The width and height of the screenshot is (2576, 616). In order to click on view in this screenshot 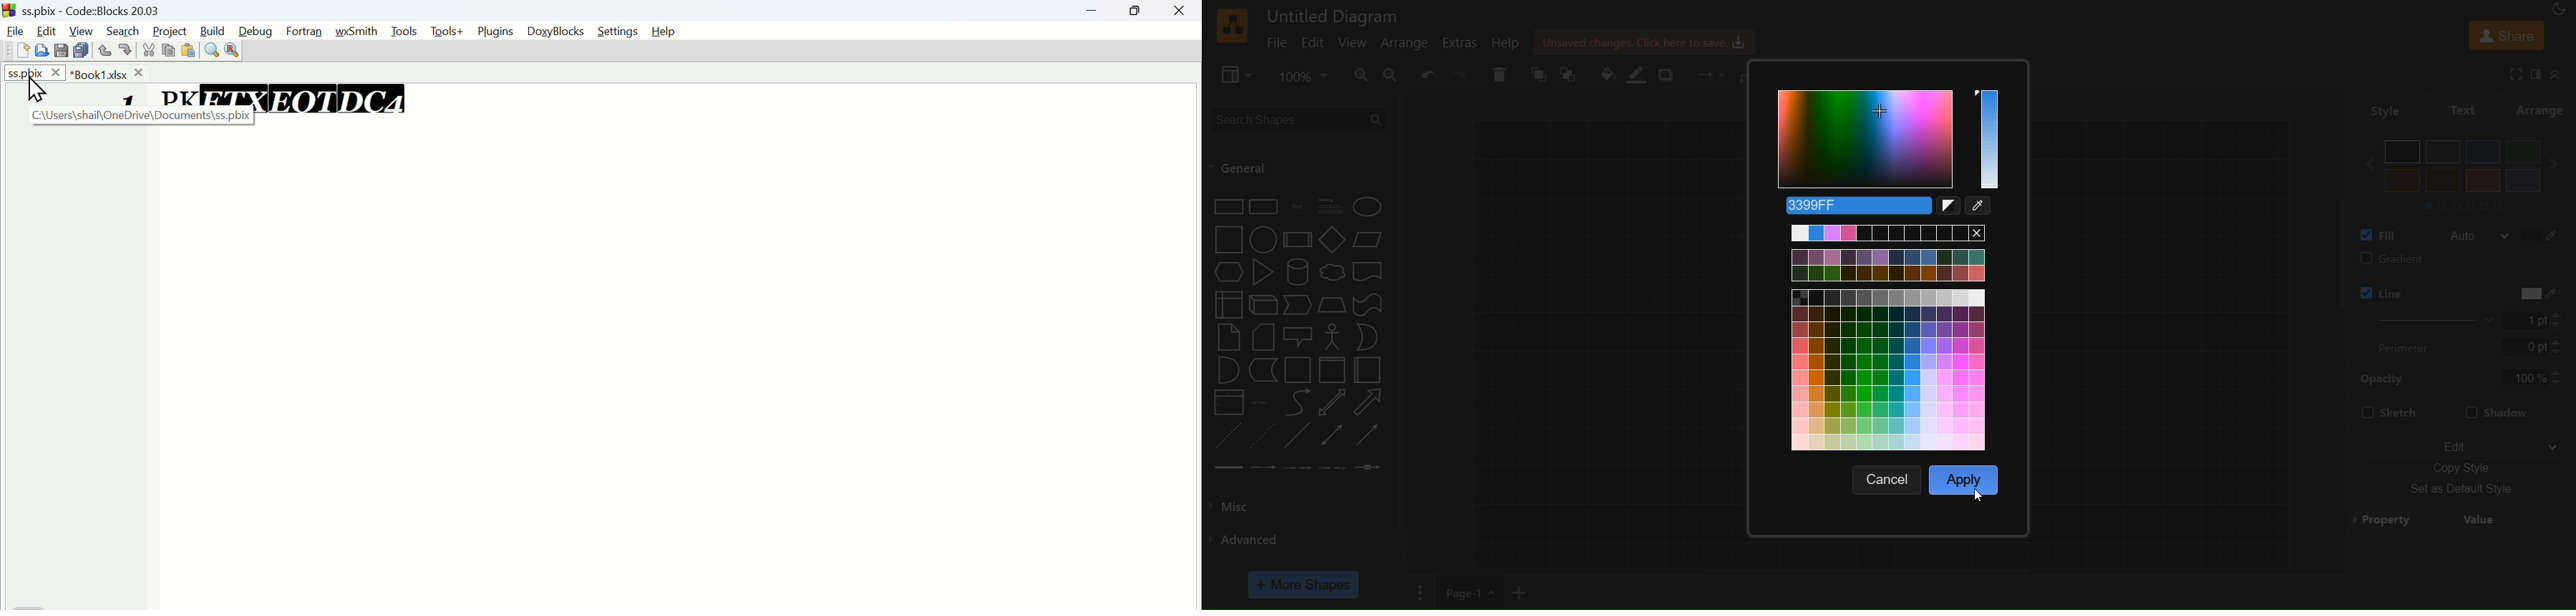, I will do `click(1238, 75)`.